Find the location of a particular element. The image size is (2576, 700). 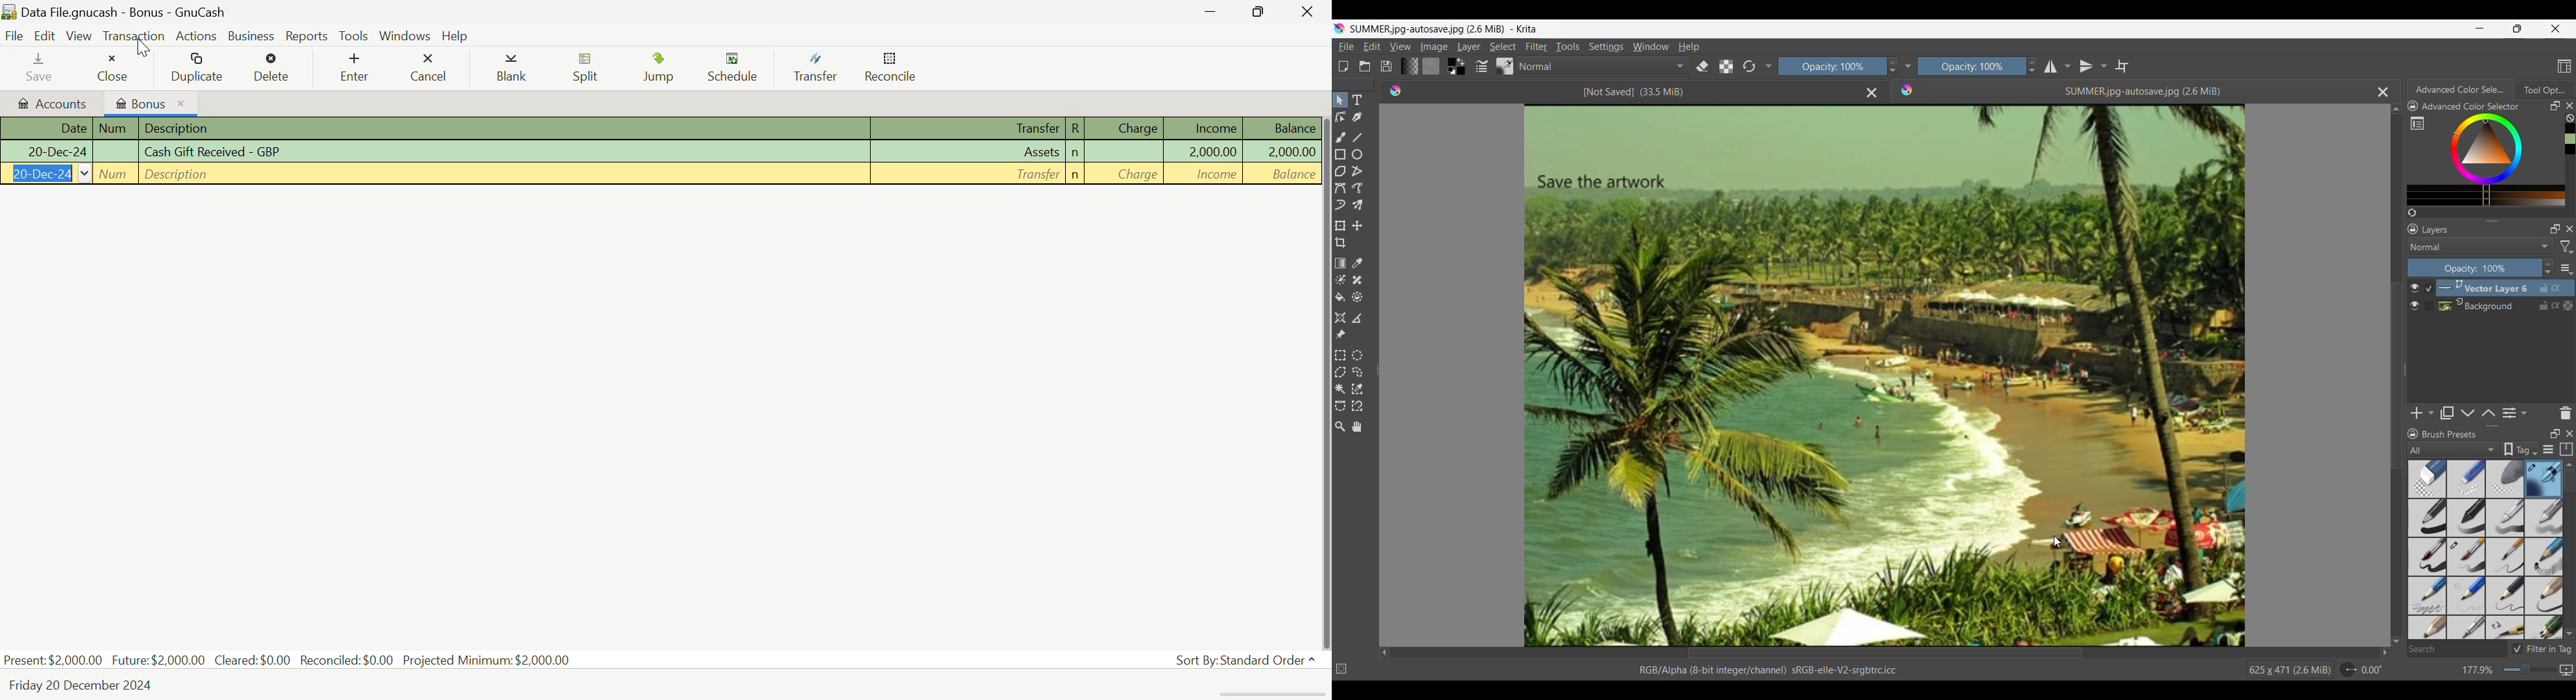

Brush presets with current selection highlighted is located at coordinates (2485, 550).